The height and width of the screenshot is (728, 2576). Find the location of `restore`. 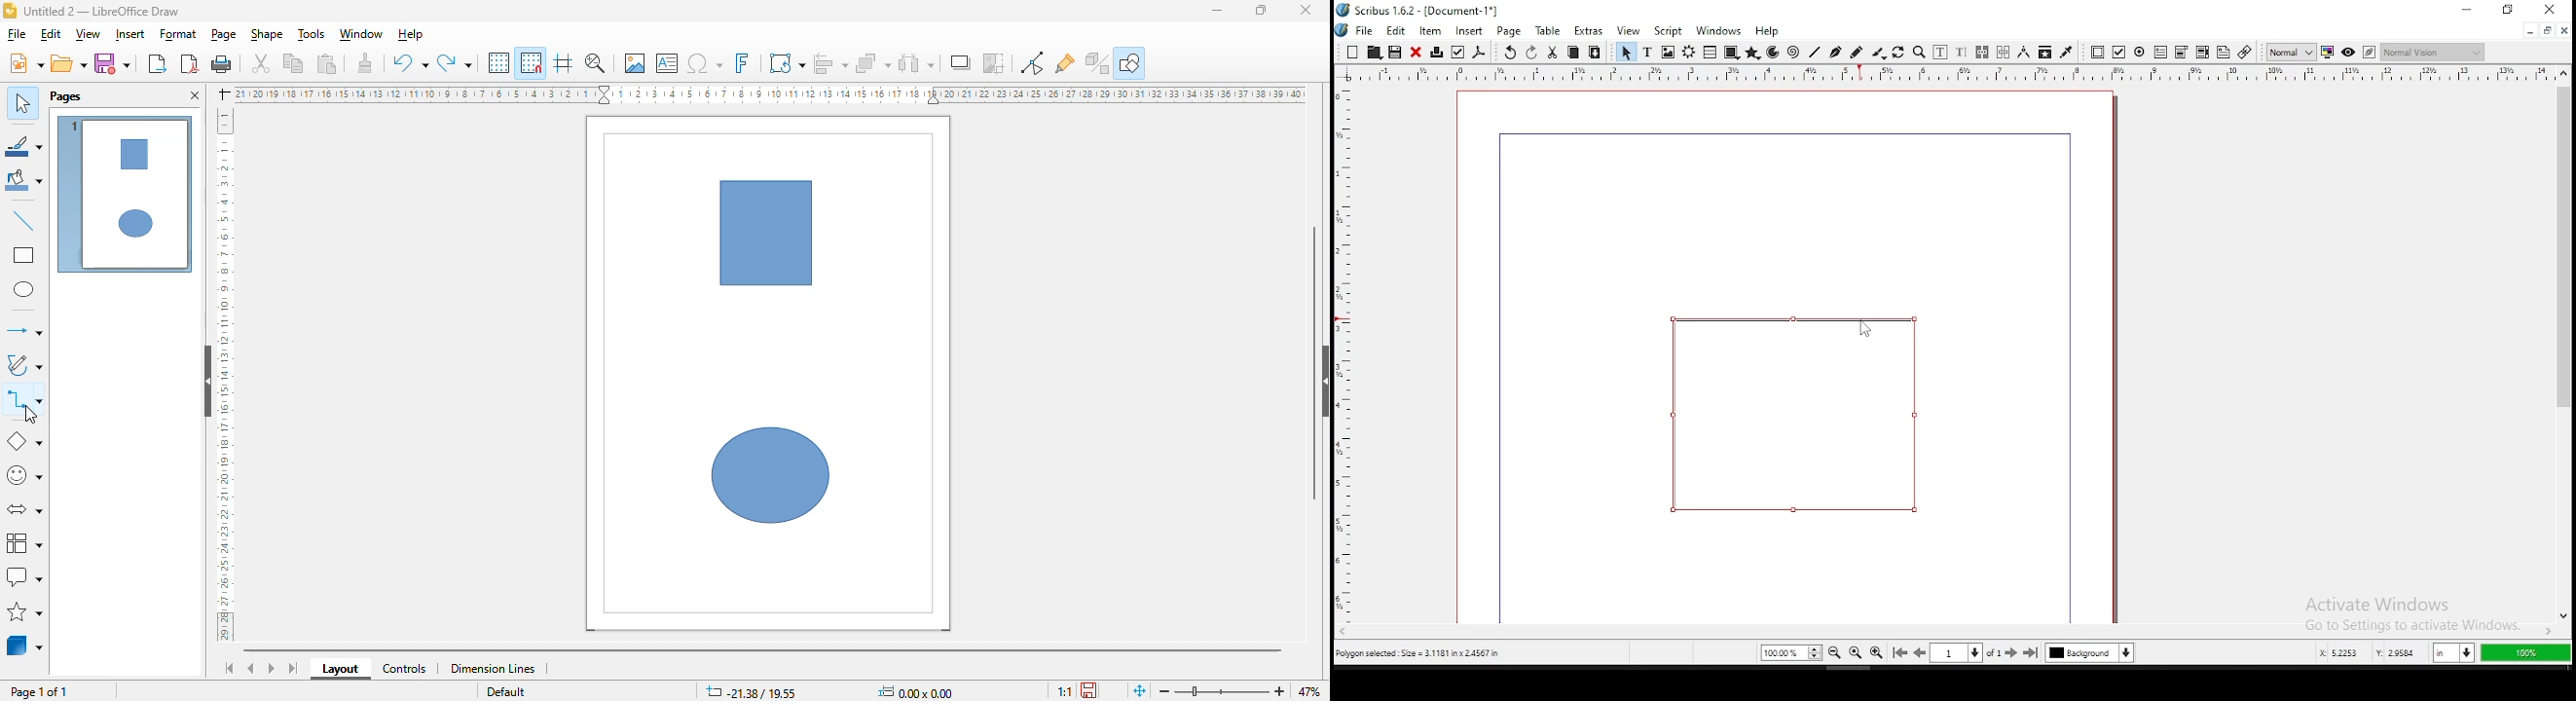

restore is located at coordinates (2548, 31).